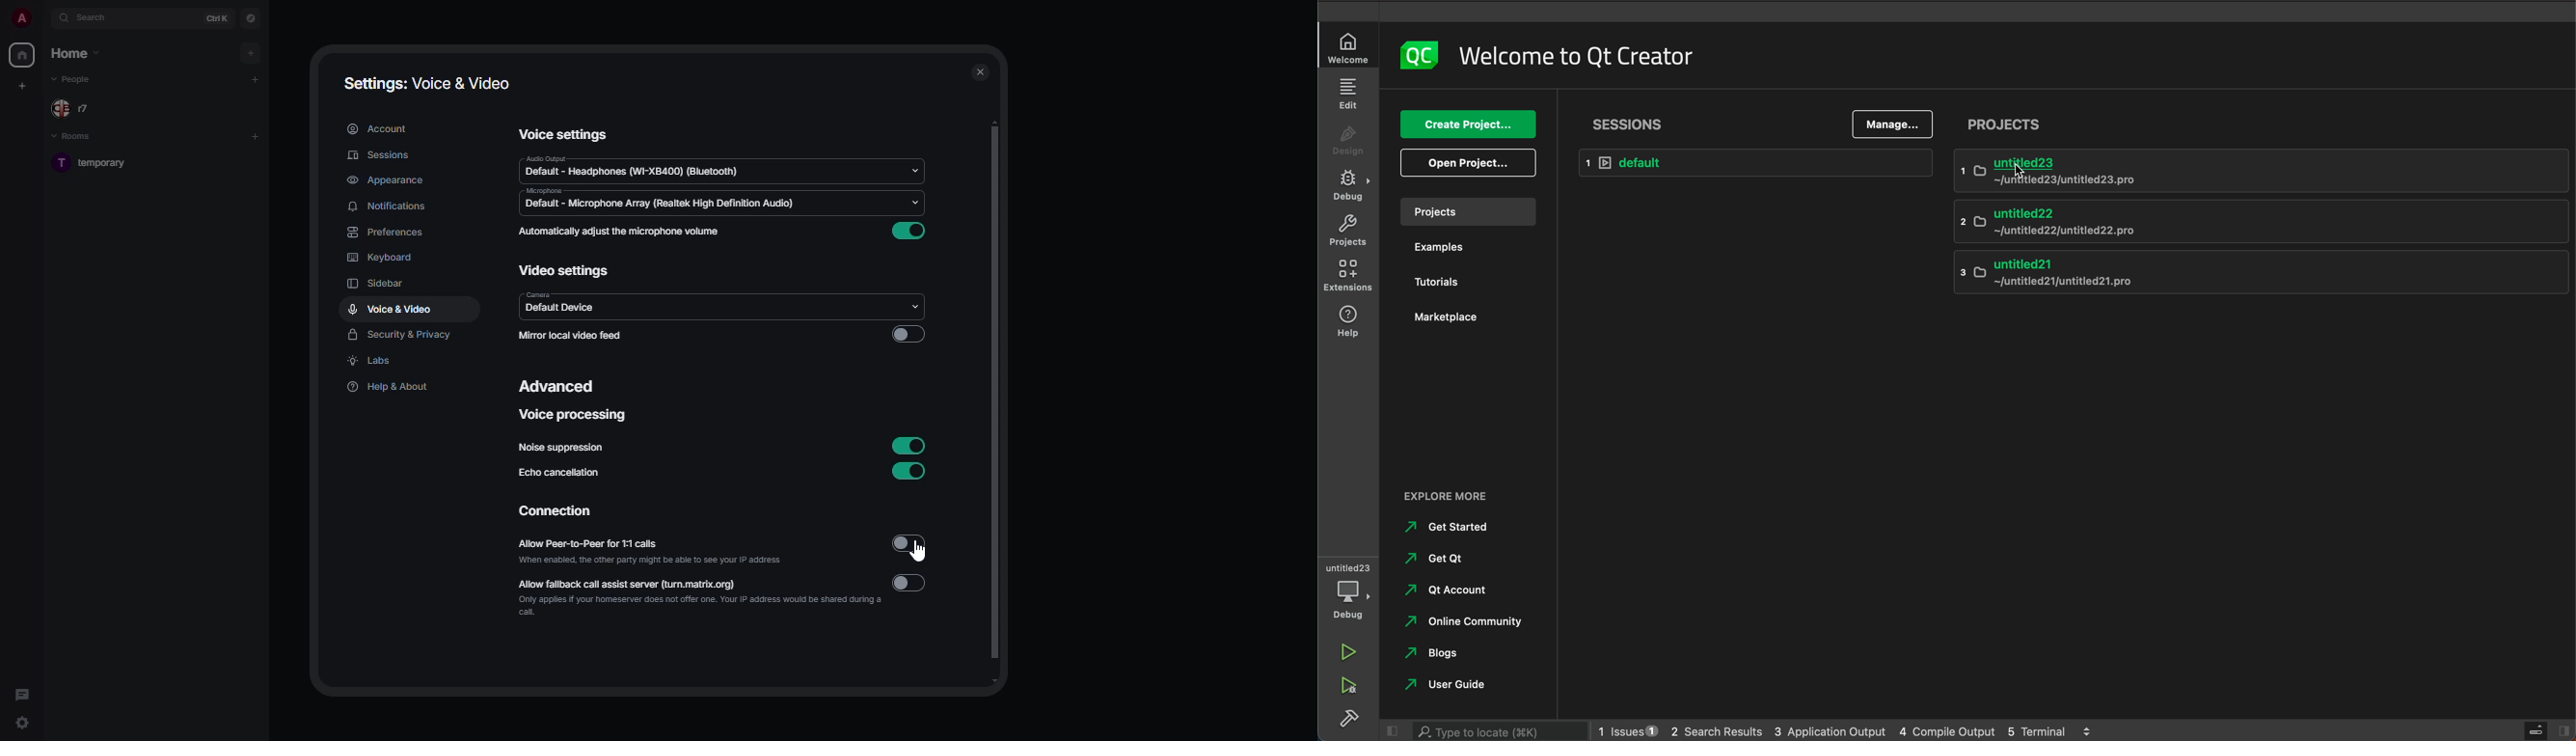 This screenshot has width=2576, height=756. Describe the element at coordinates (1348, 280) in the screenshot. I see `extensions` at that location.